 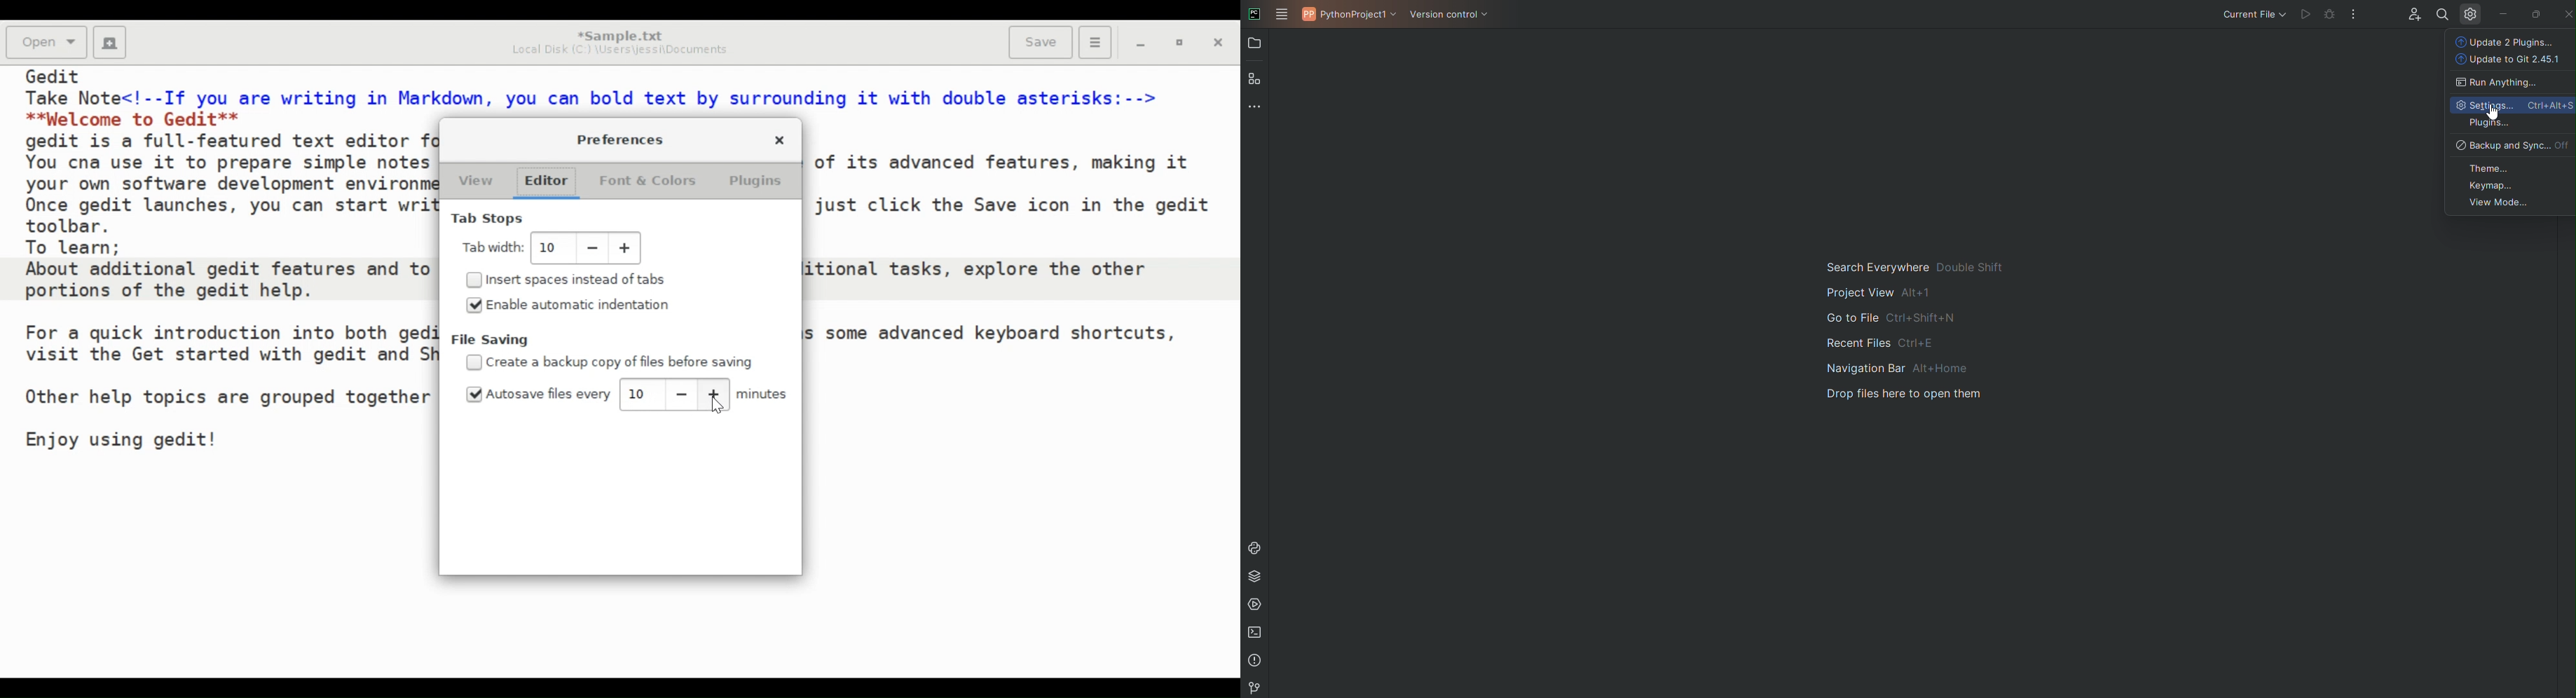 I want to click on recent files, so click(x=1880, y=344).